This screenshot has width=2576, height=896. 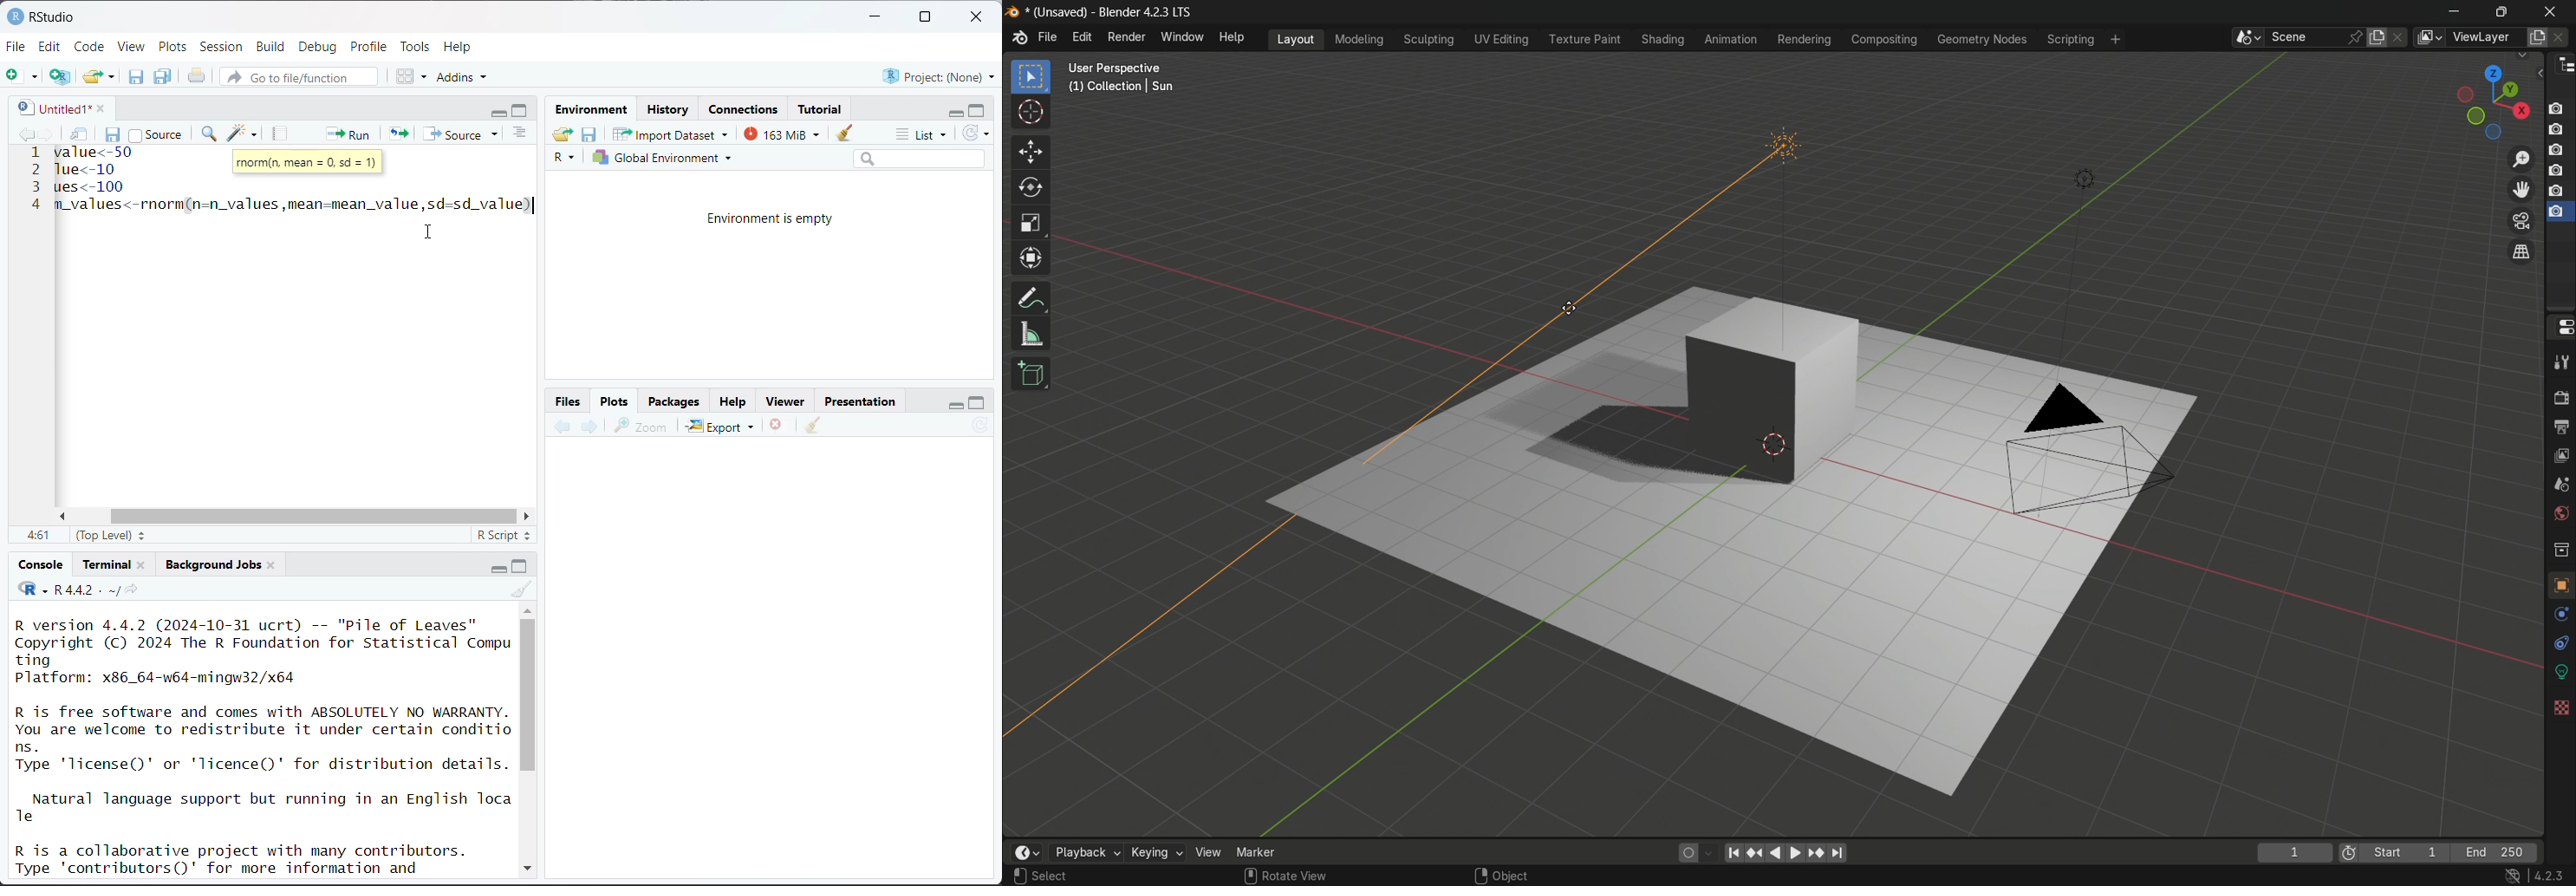 I want to click on close, so click(x=96, y=107).